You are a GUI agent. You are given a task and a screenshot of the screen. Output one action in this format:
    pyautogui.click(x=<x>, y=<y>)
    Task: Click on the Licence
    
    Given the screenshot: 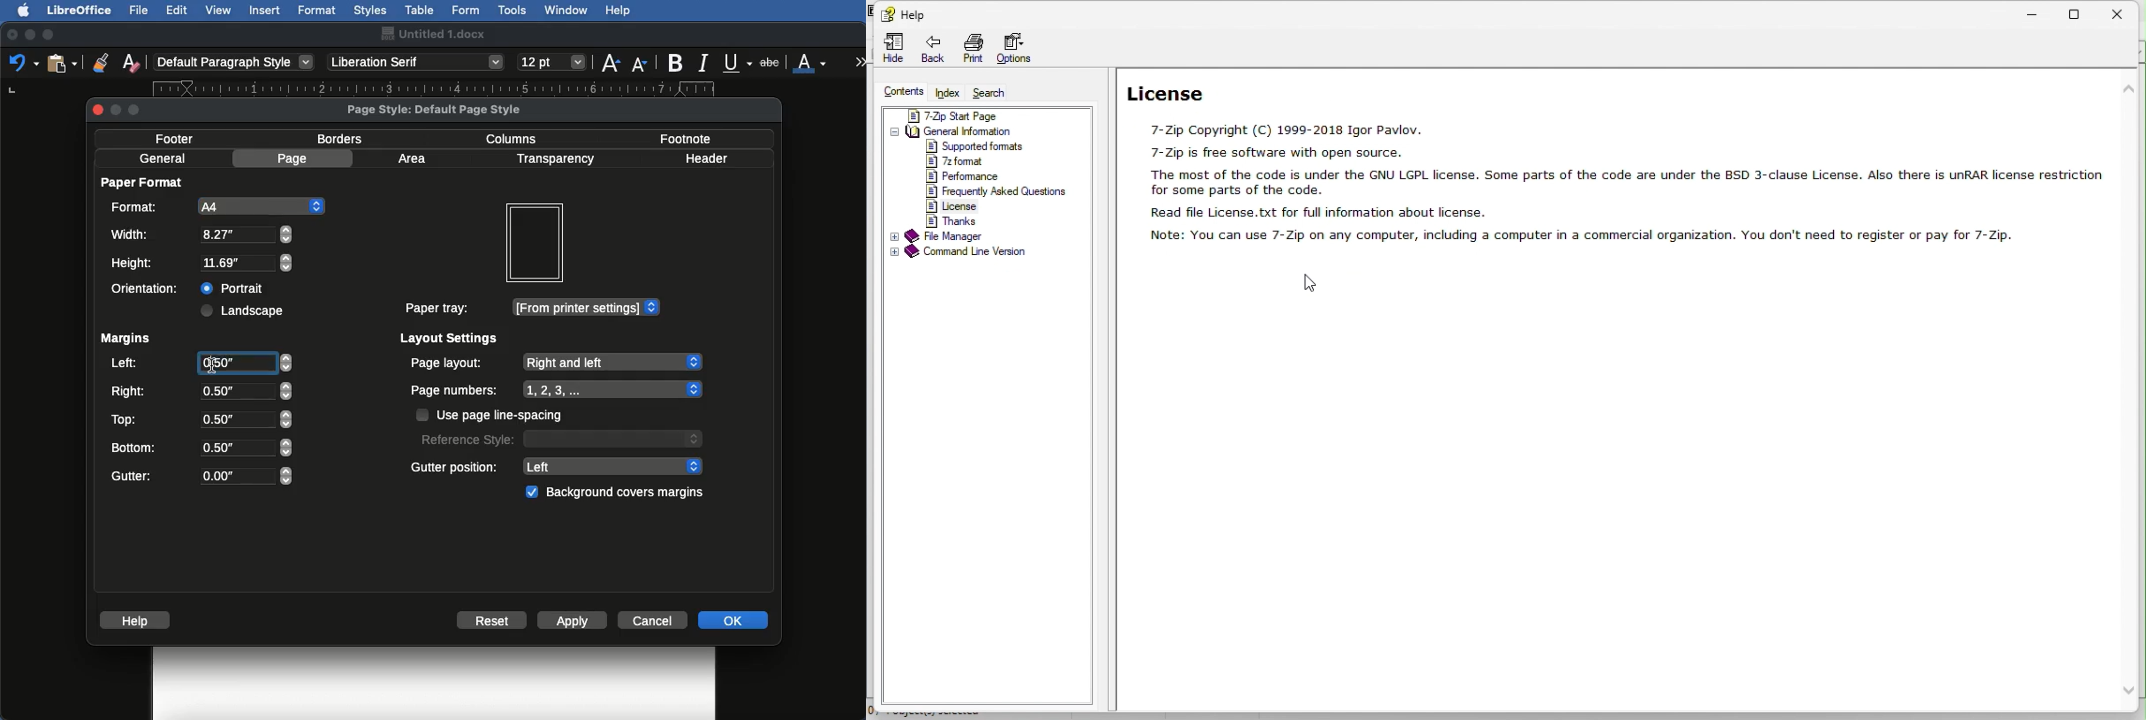 What is the action you would take?
    pyautogui.click(x=955, y=206)
    